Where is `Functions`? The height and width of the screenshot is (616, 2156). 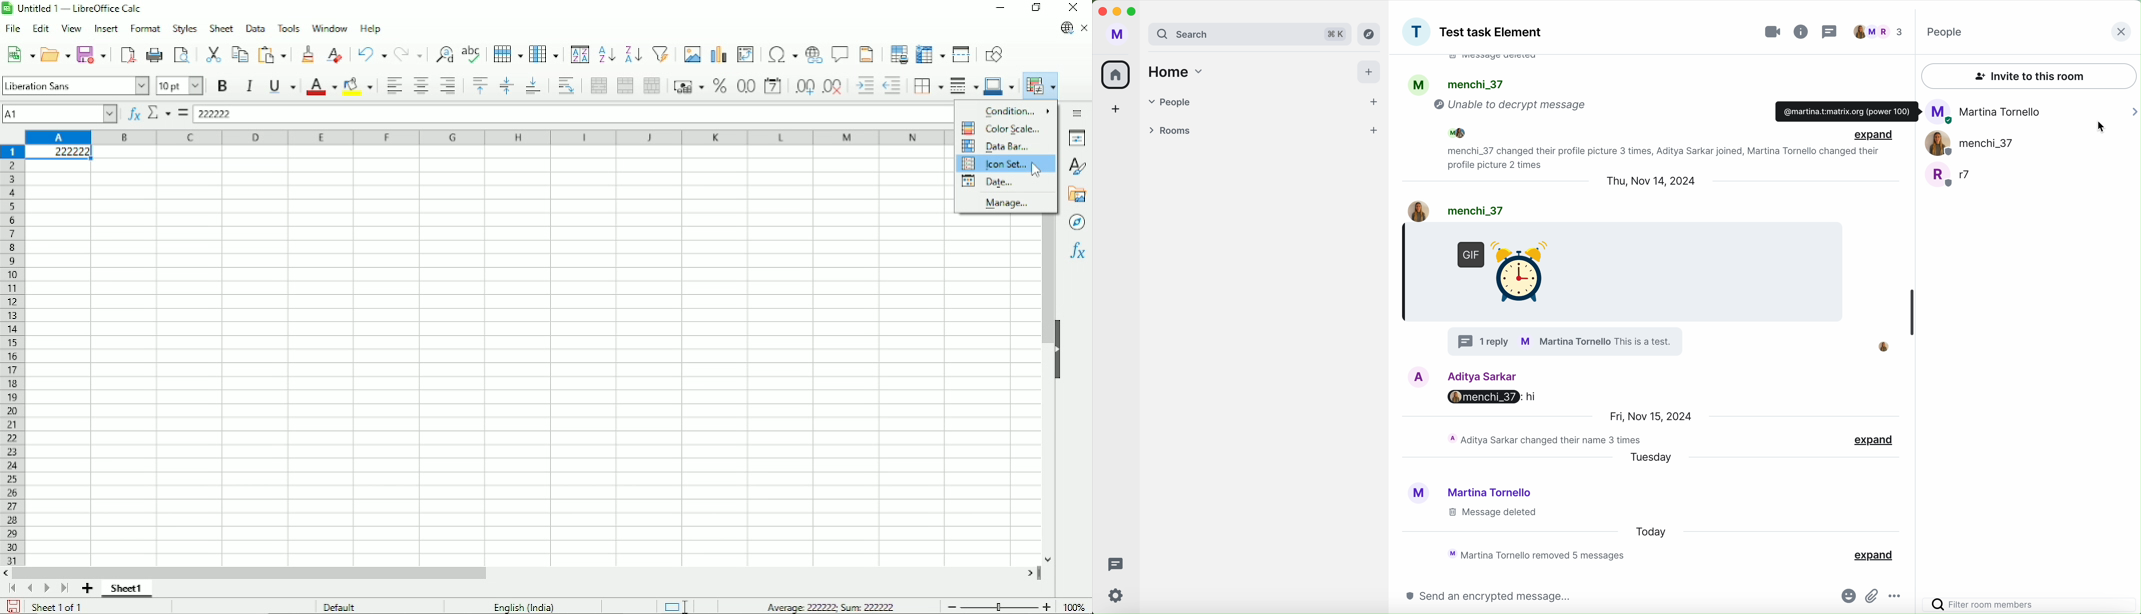 Functions is located at coordinates (1077, 252).